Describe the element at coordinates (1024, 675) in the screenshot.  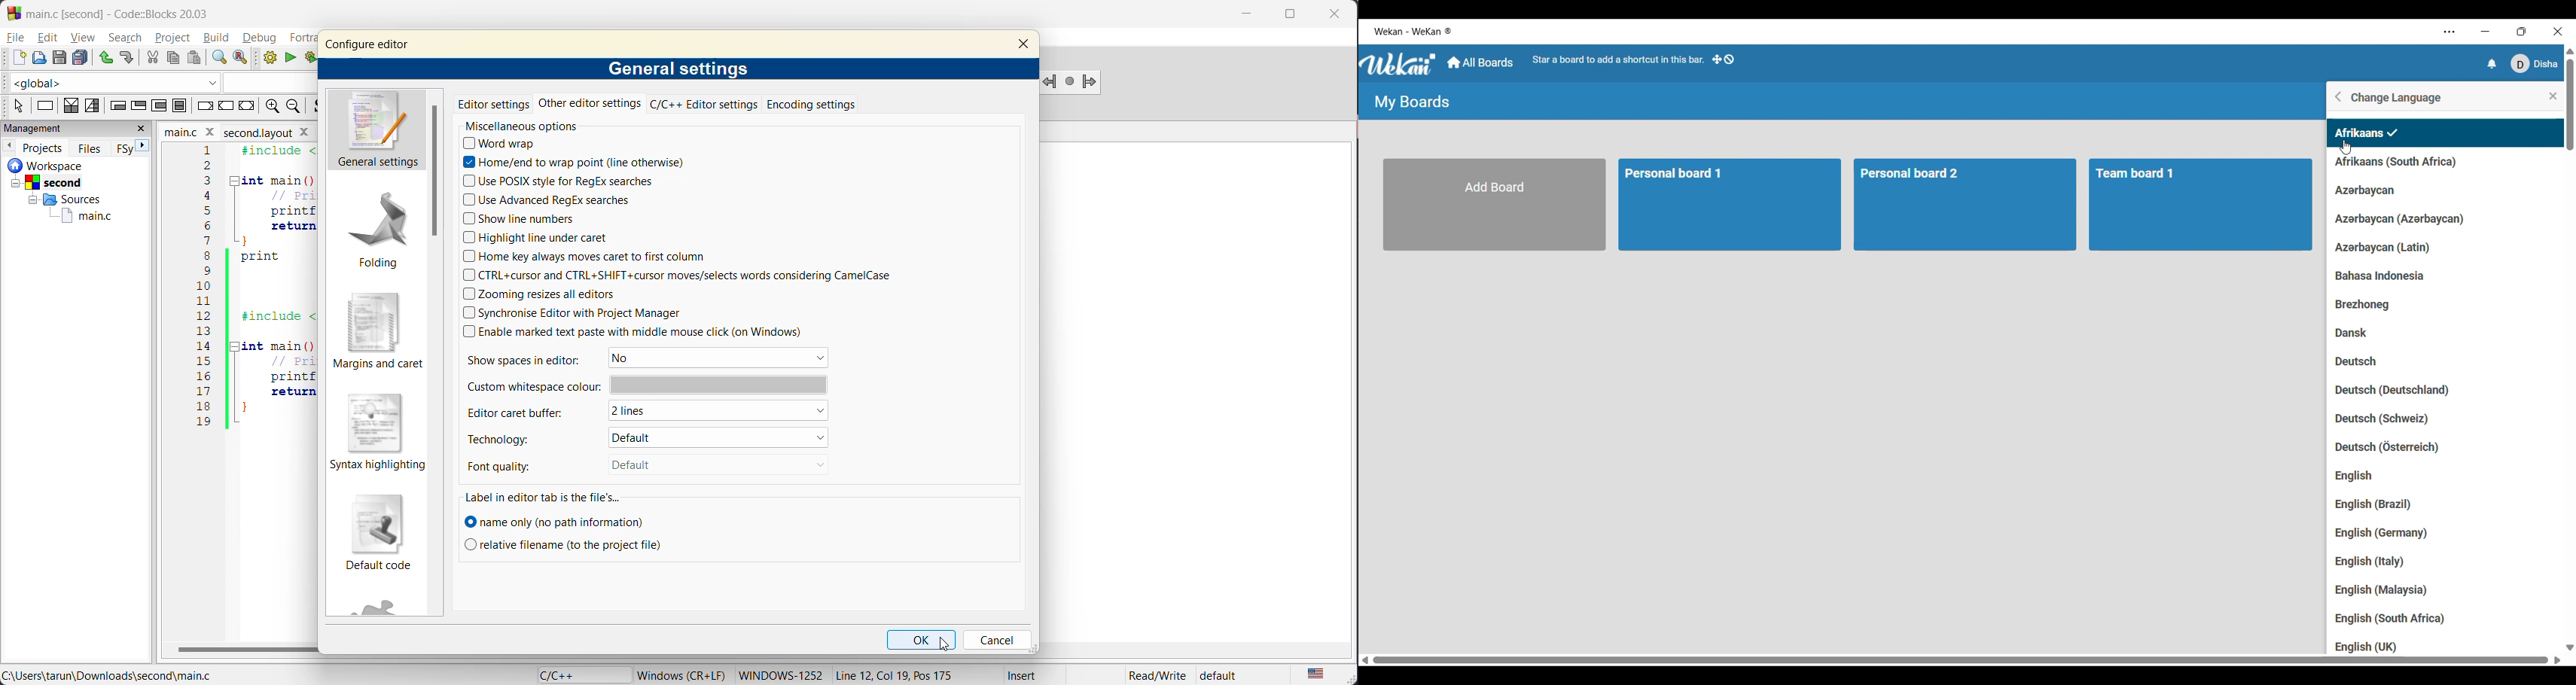
I see `Insert` at that location.